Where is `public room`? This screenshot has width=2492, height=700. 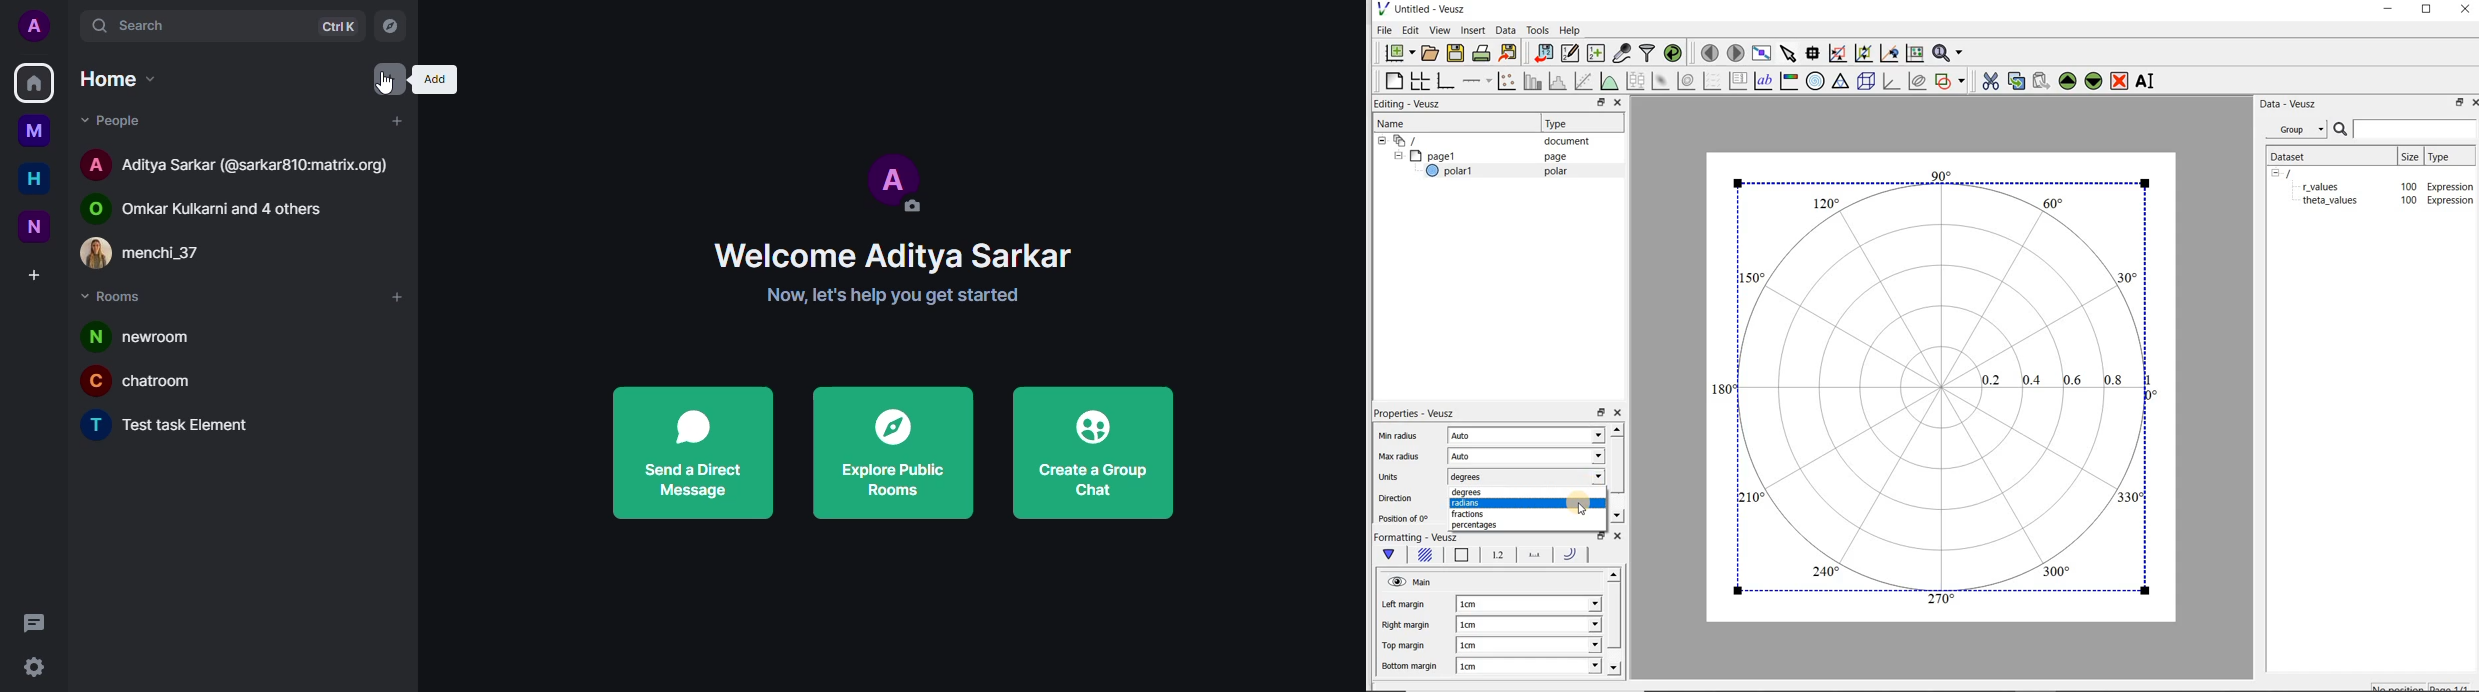 public room is located at coordinates (215, 205).